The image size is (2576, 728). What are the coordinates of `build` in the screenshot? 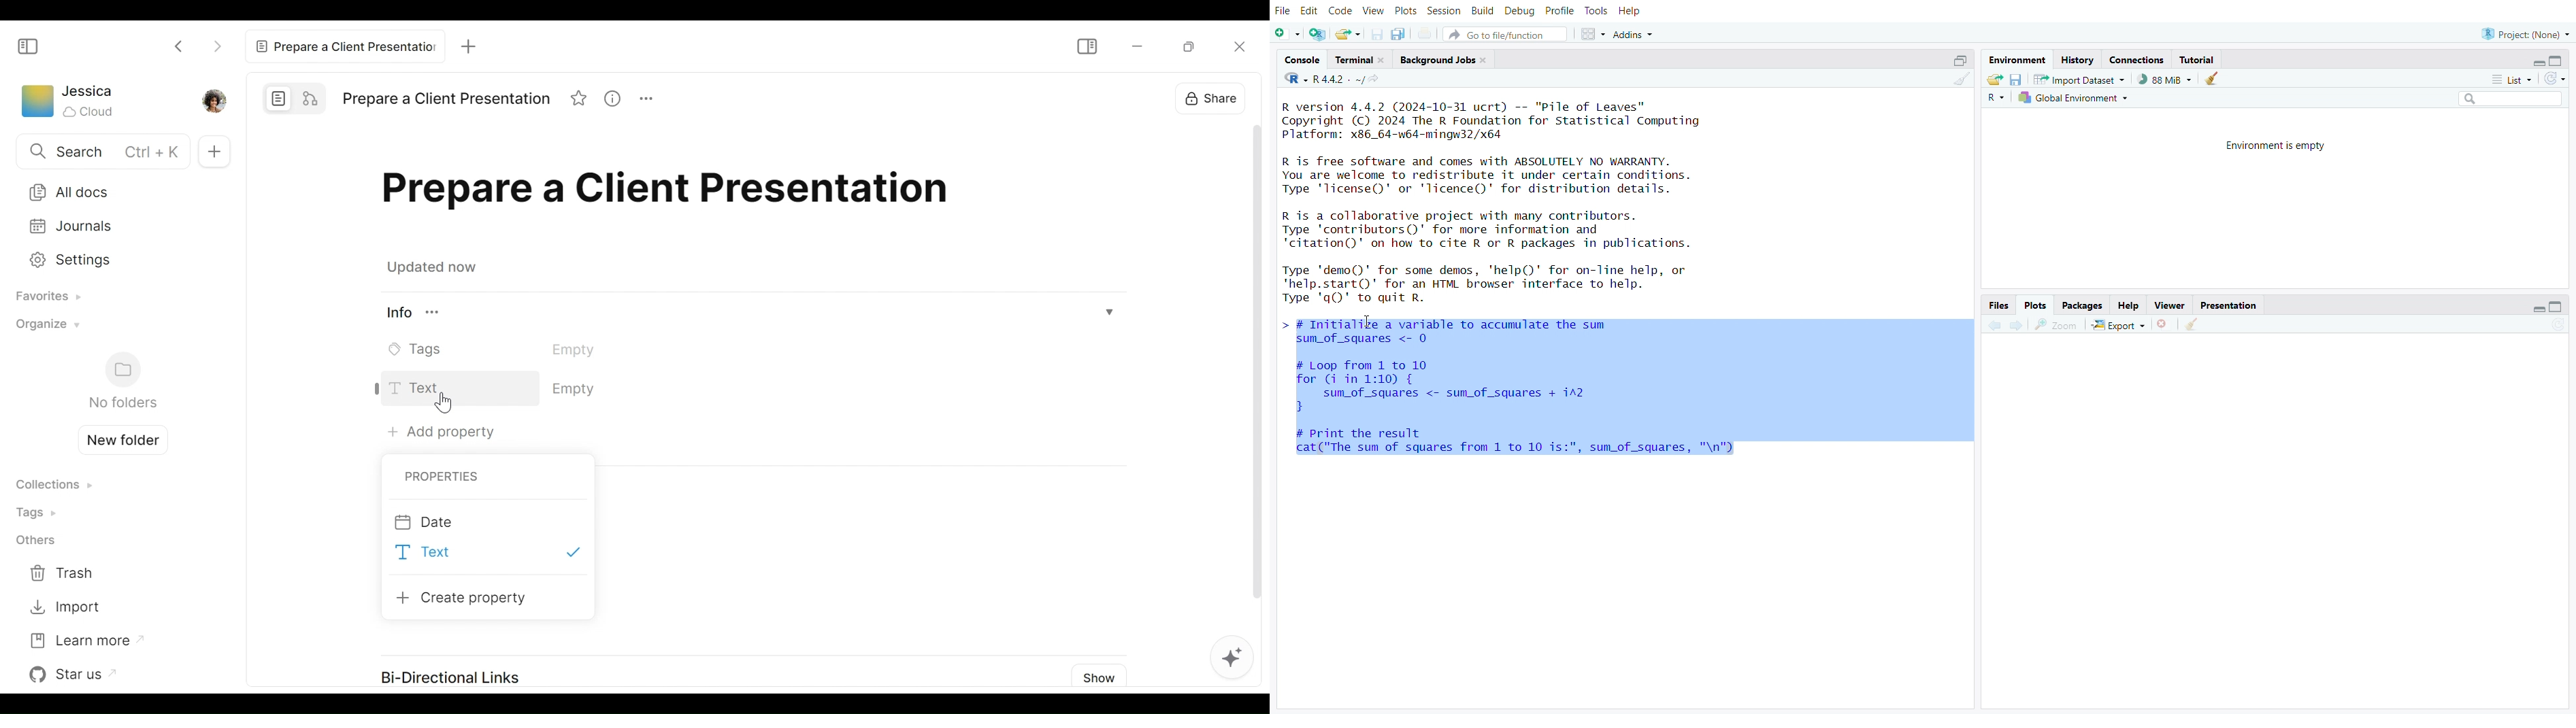 It's located at (1483, 12).